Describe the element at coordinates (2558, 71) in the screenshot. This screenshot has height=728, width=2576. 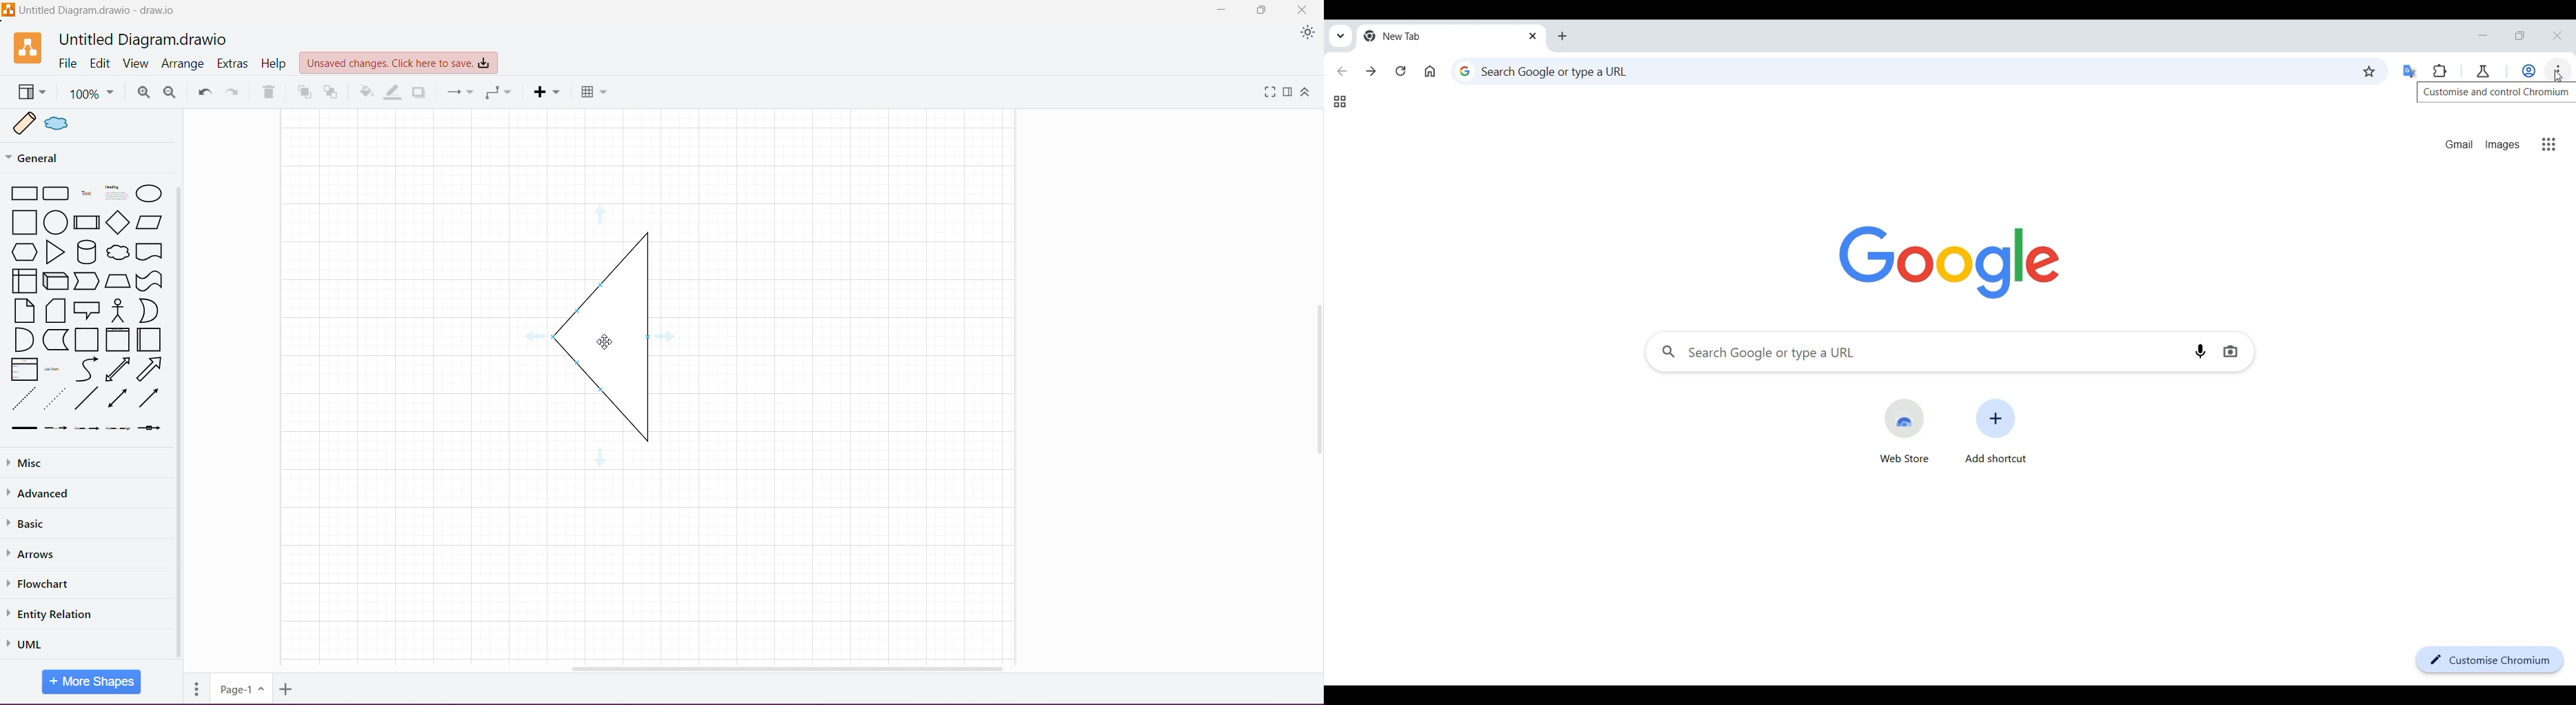
I see `Customize and control Chromium` at that location.